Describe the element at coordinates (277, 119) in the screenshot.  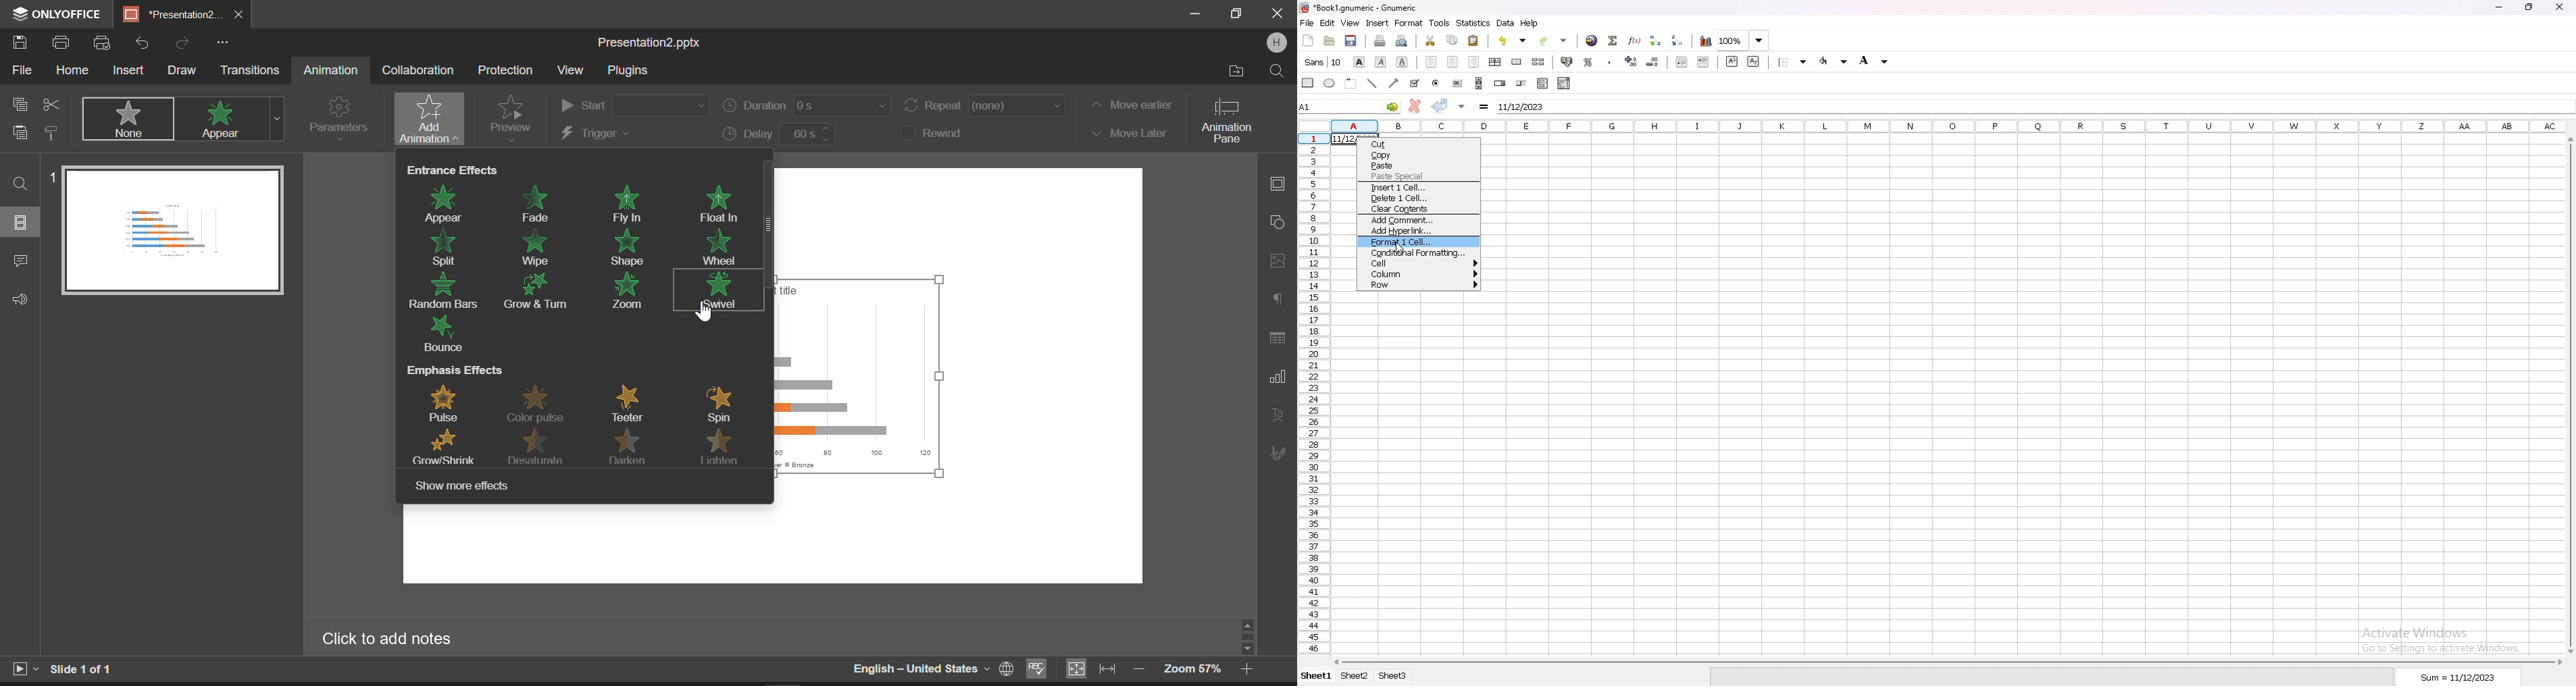
I see `Effects Menu` at that location.